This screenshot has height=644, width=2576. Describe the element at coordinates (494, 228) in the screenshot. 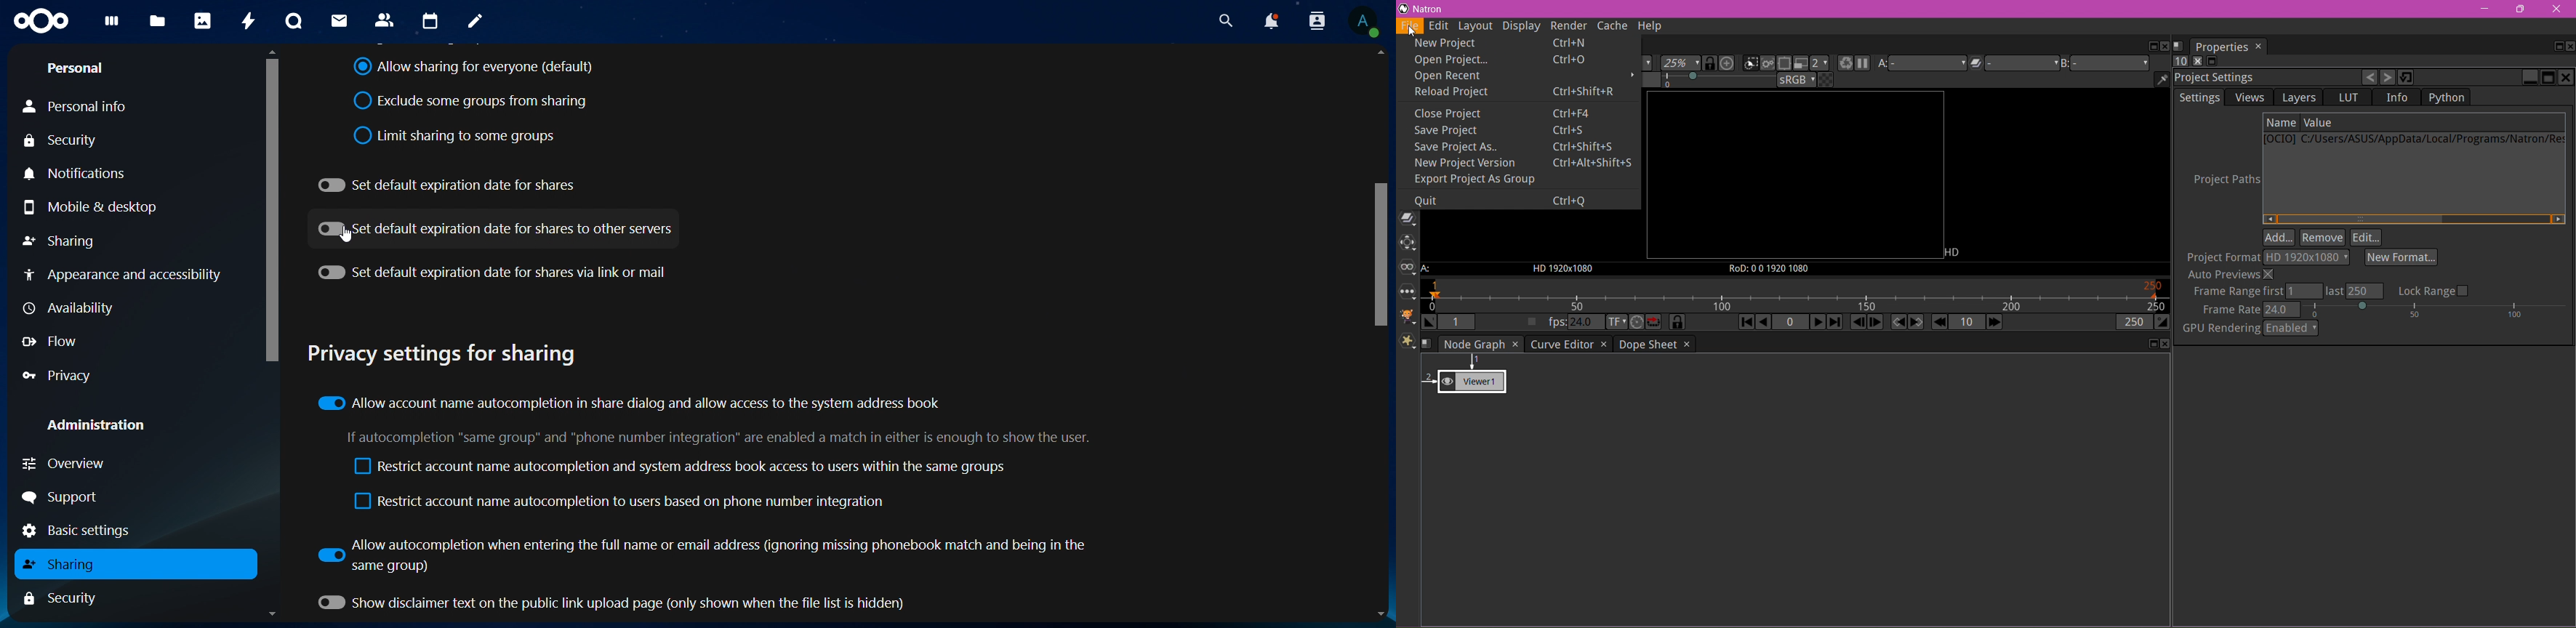

I see `set default expiration date for shares to other servers` at that location.